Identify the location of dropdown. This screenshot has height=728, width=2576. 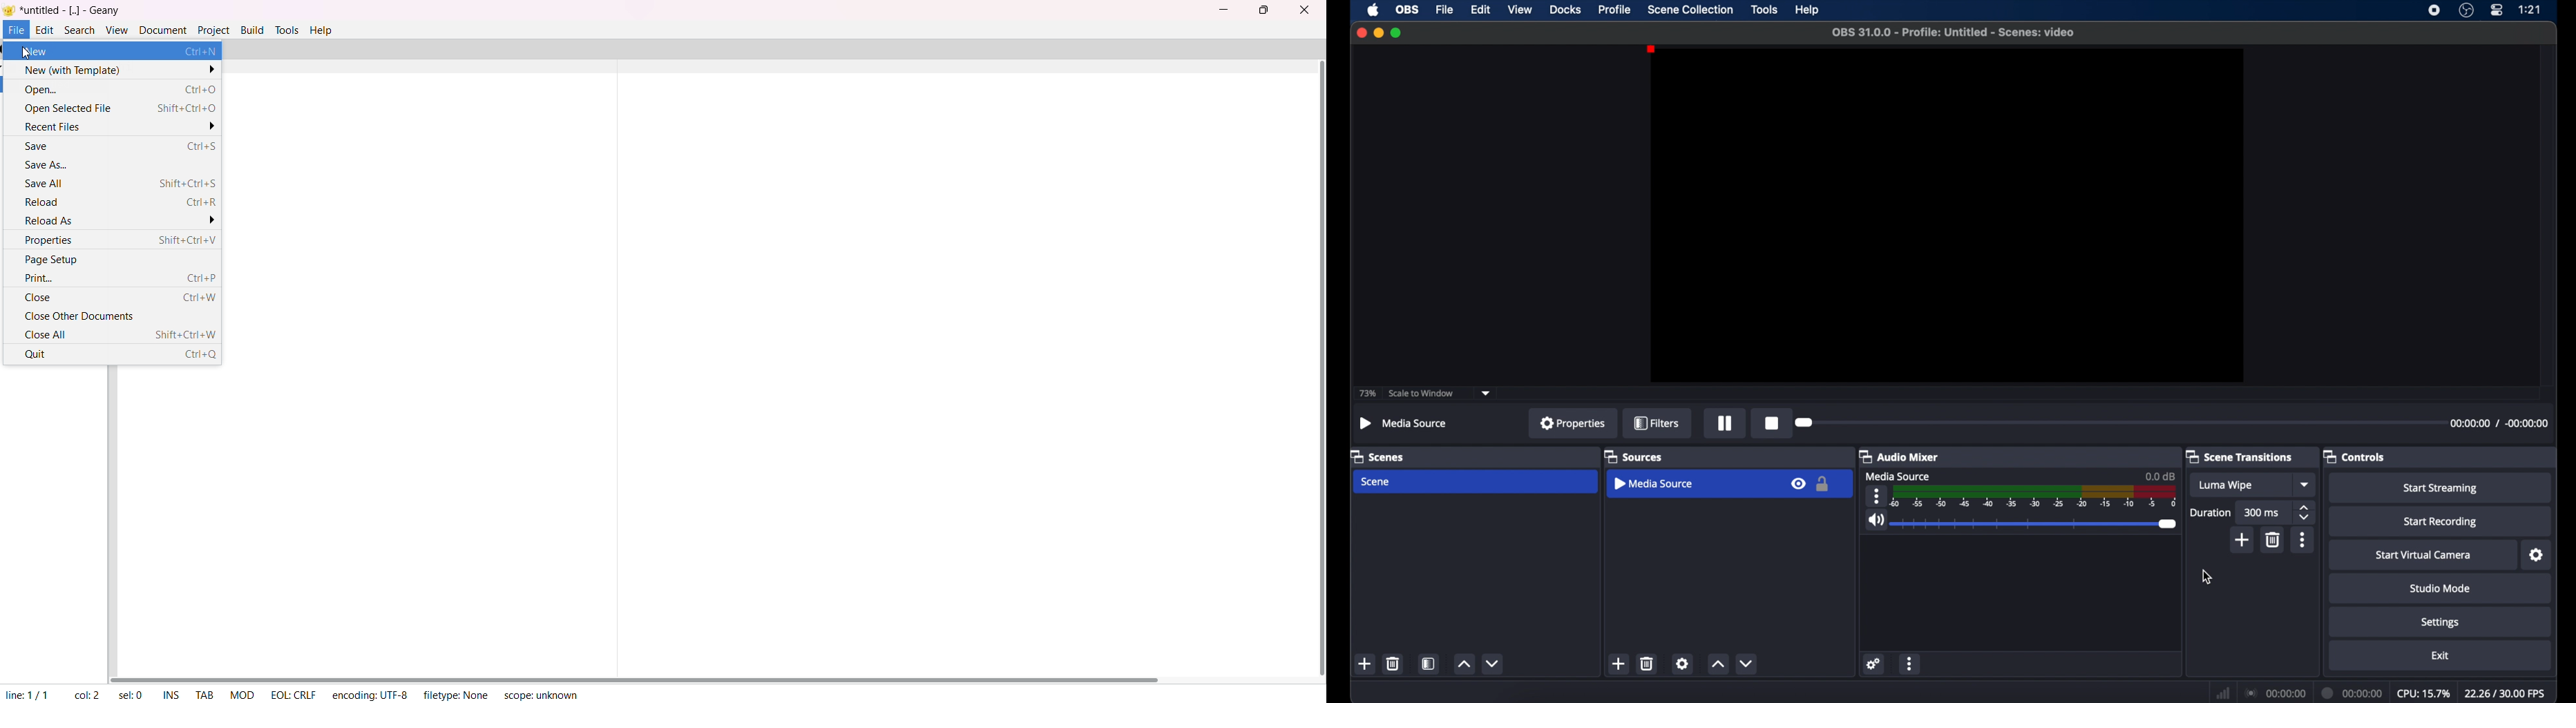
(2306, 484).